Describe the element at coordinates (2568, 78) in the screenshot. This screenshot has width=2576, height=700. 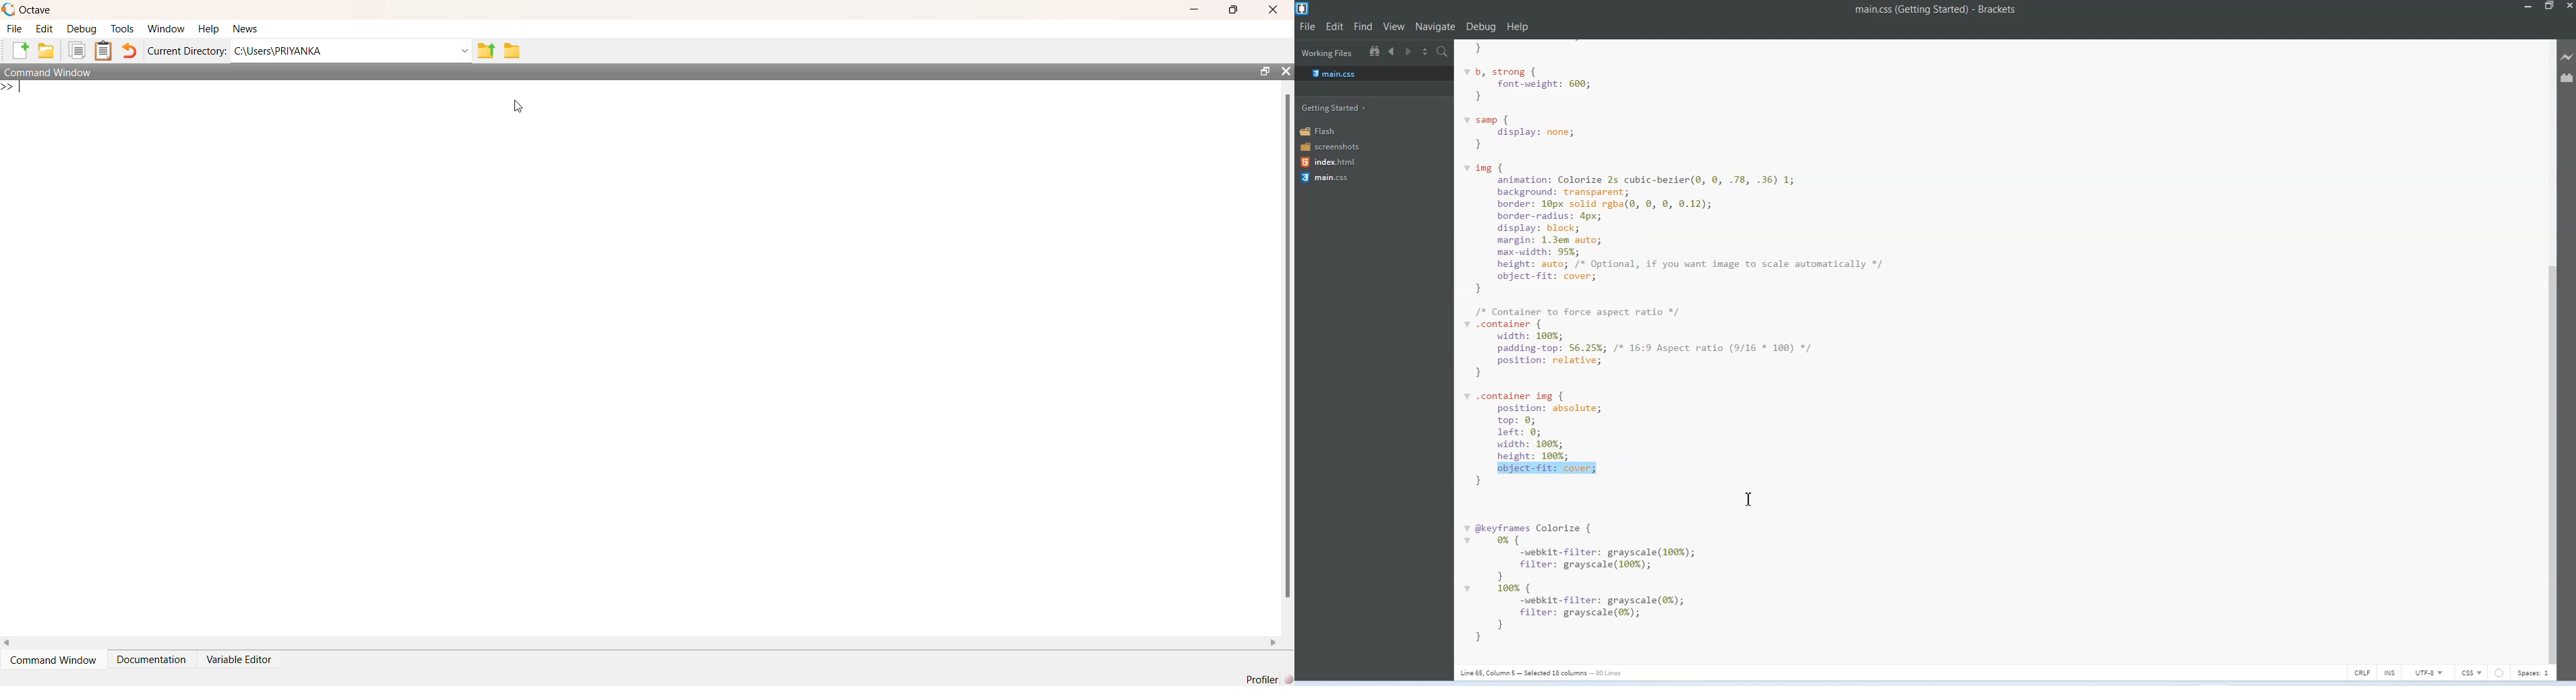
I see `Extension manager` at that location.